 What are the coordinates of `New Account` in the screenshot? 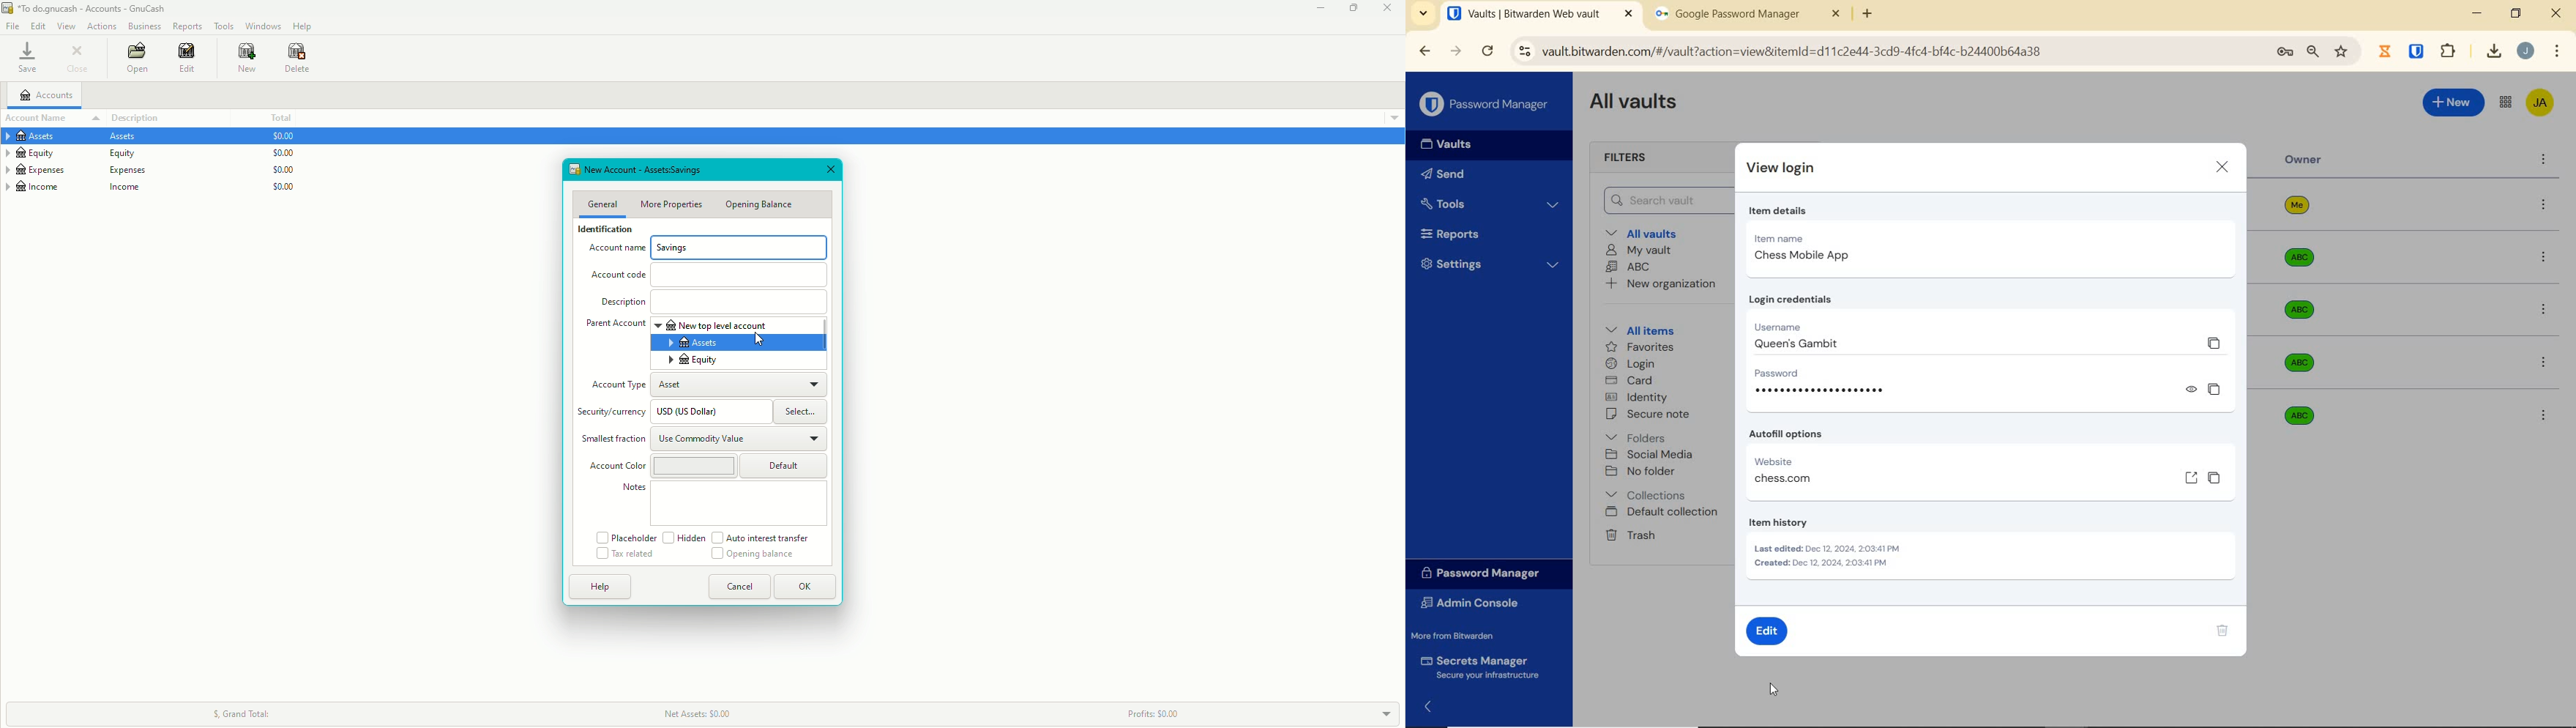 It's located at (645, 169).